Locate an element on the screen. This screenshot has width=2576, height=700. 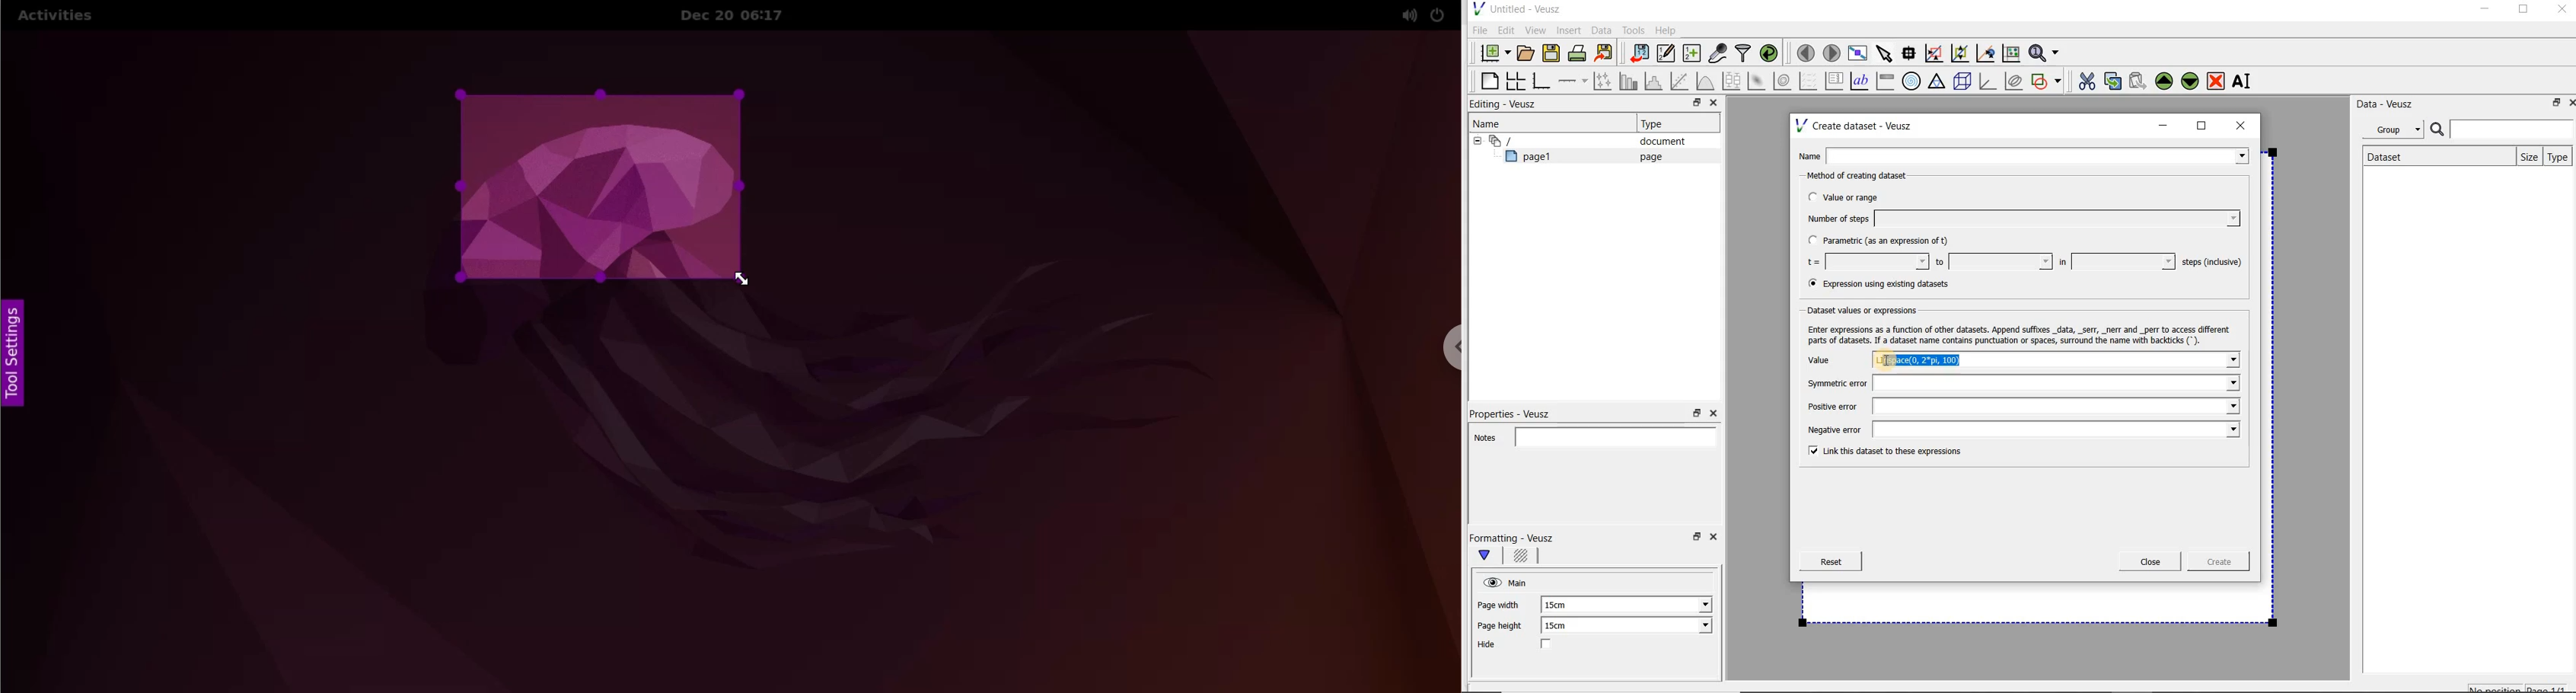
plot a function is located at coordinates (1704, 81).